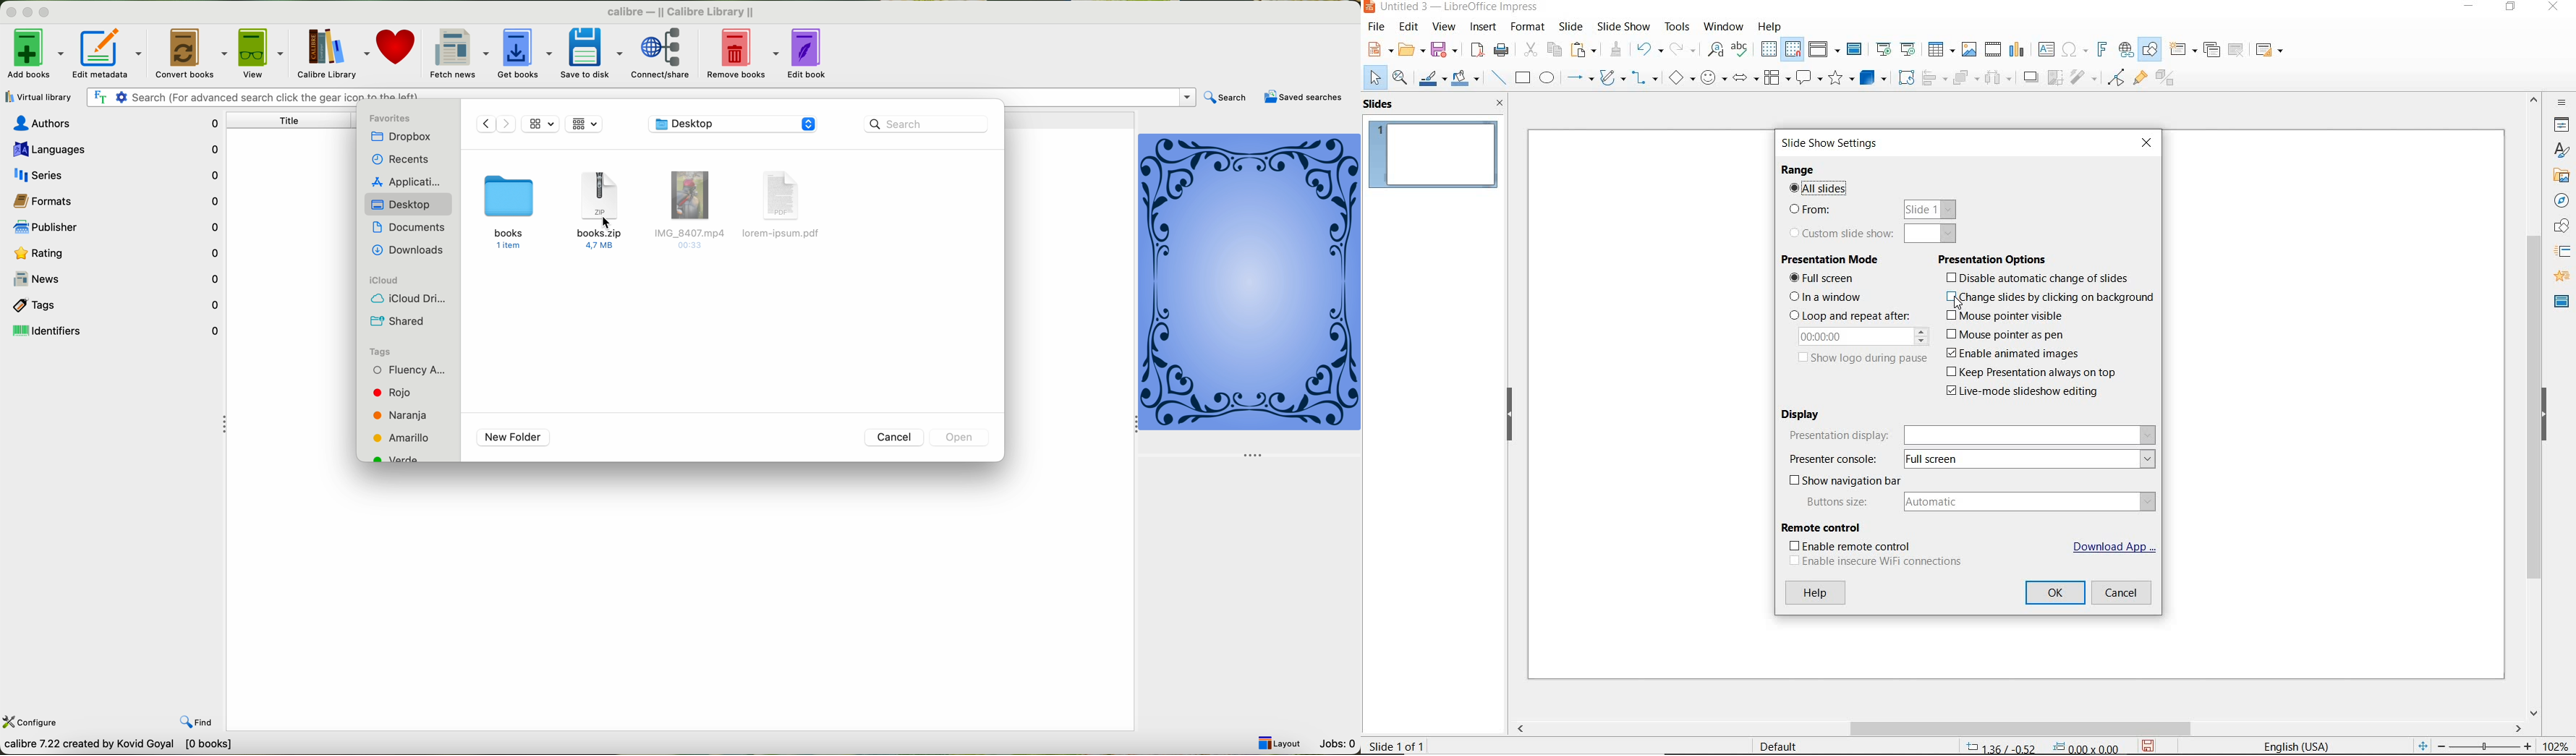  Describe the element at coordinates (47, 12) in the screenshot. I see `maximize` at that location.